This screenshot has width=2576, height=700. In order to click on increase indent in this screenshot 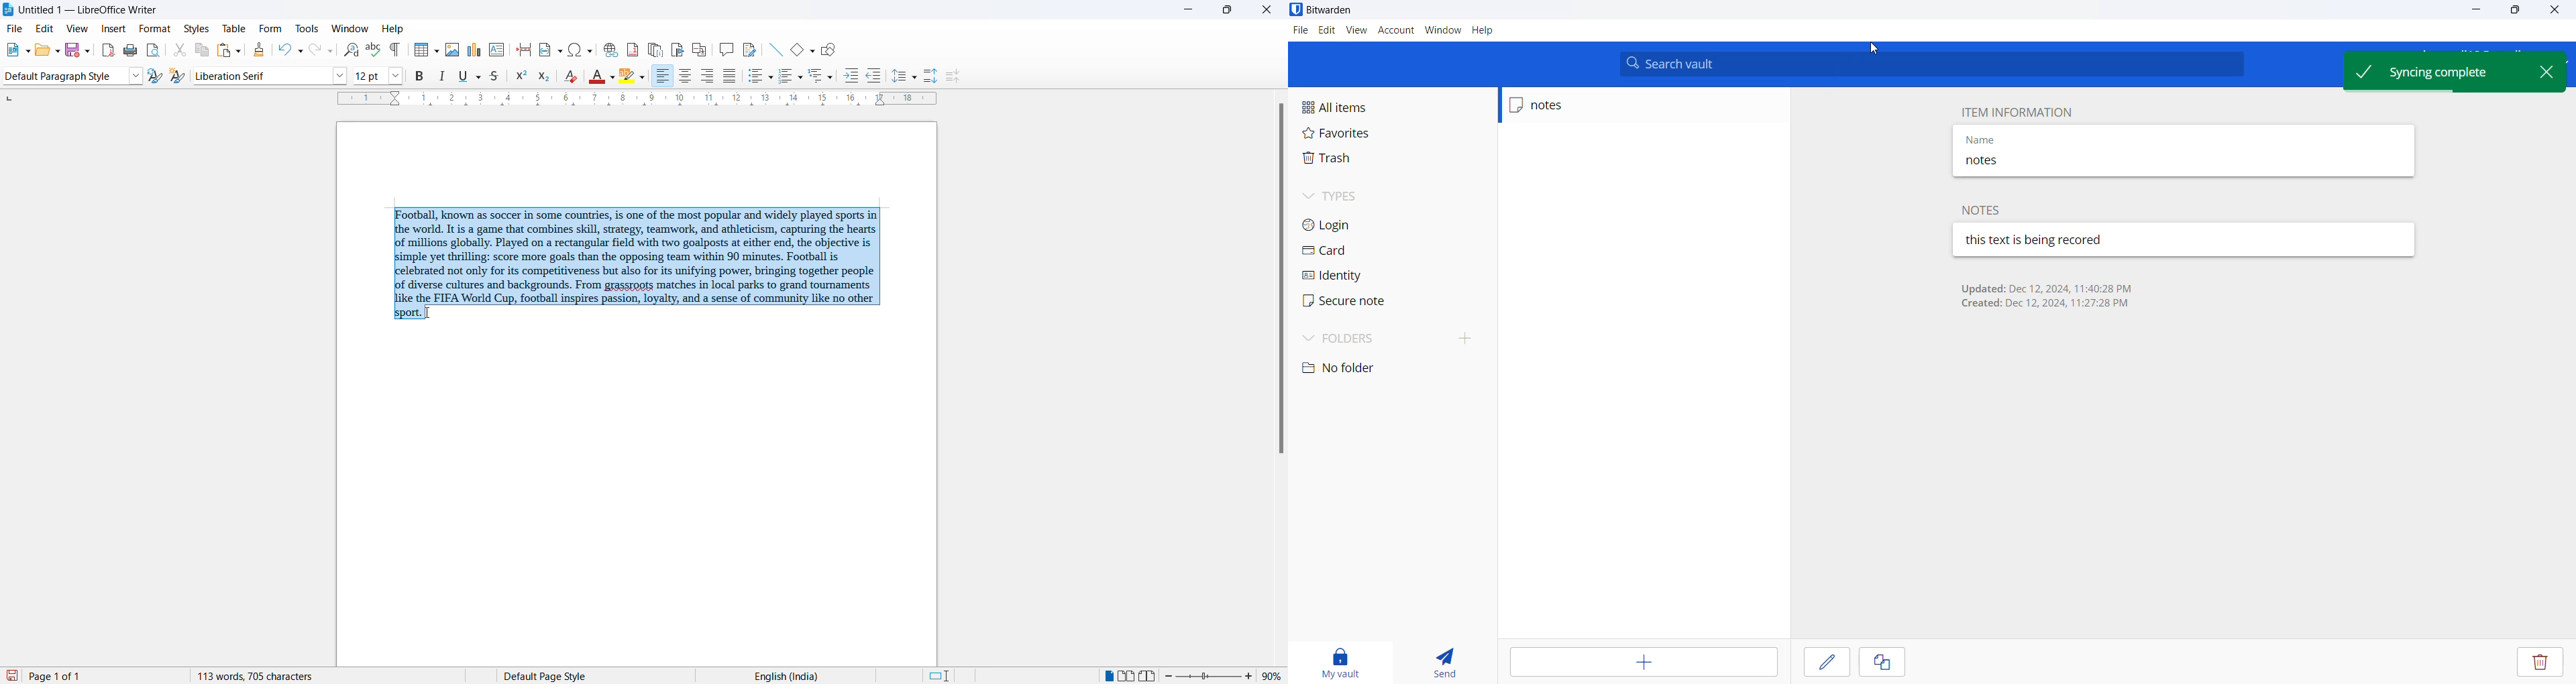, I will do `click(852, 75)`.